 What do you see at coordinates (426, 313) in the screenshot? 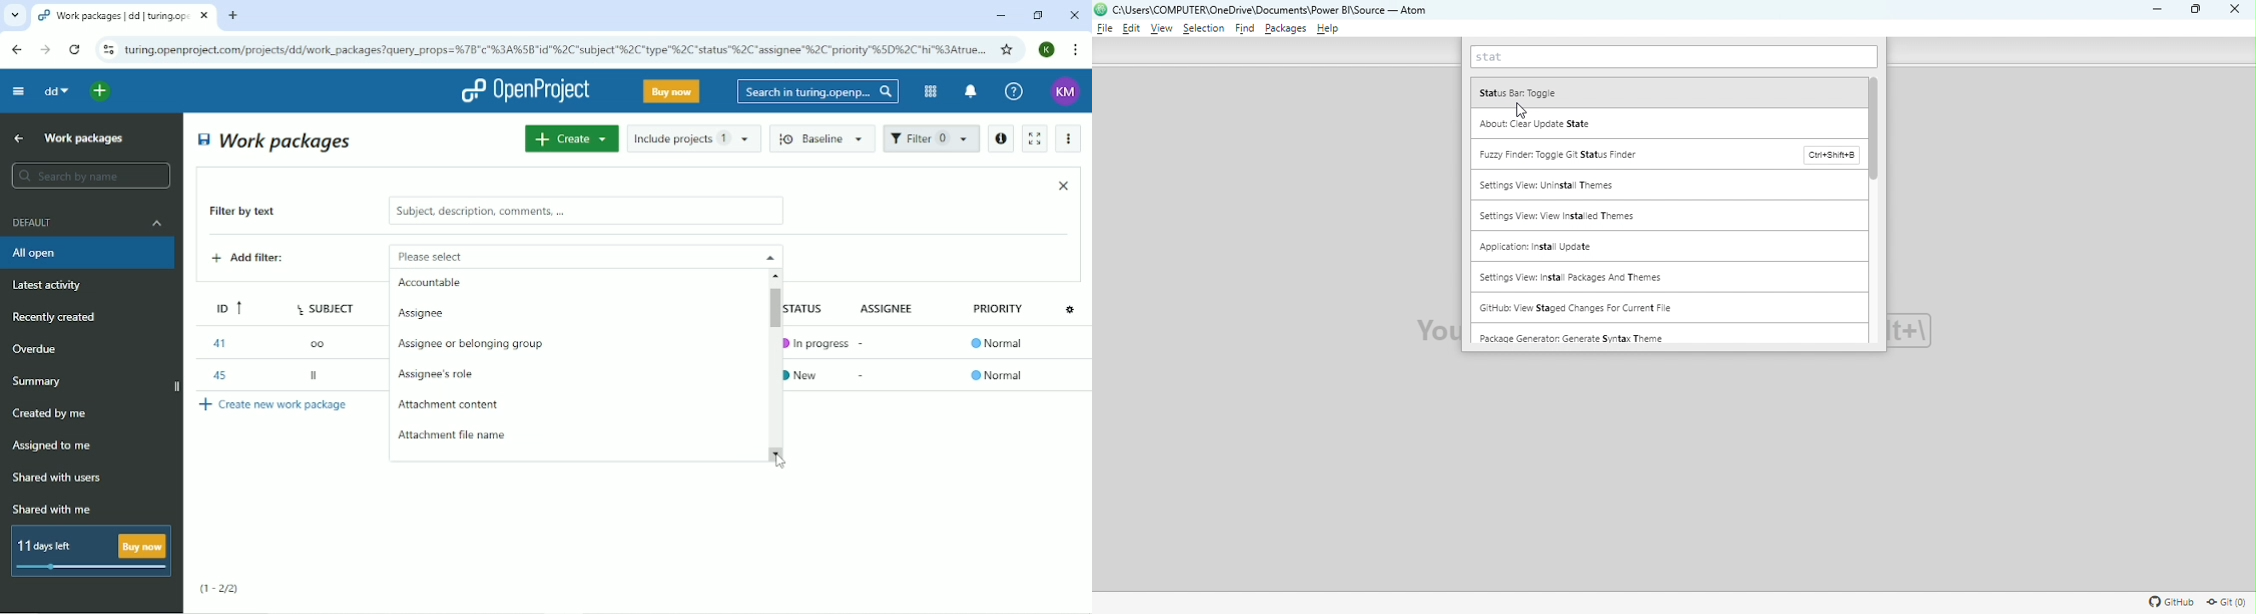
I see `Assignee` at bounding box center [426, 313].